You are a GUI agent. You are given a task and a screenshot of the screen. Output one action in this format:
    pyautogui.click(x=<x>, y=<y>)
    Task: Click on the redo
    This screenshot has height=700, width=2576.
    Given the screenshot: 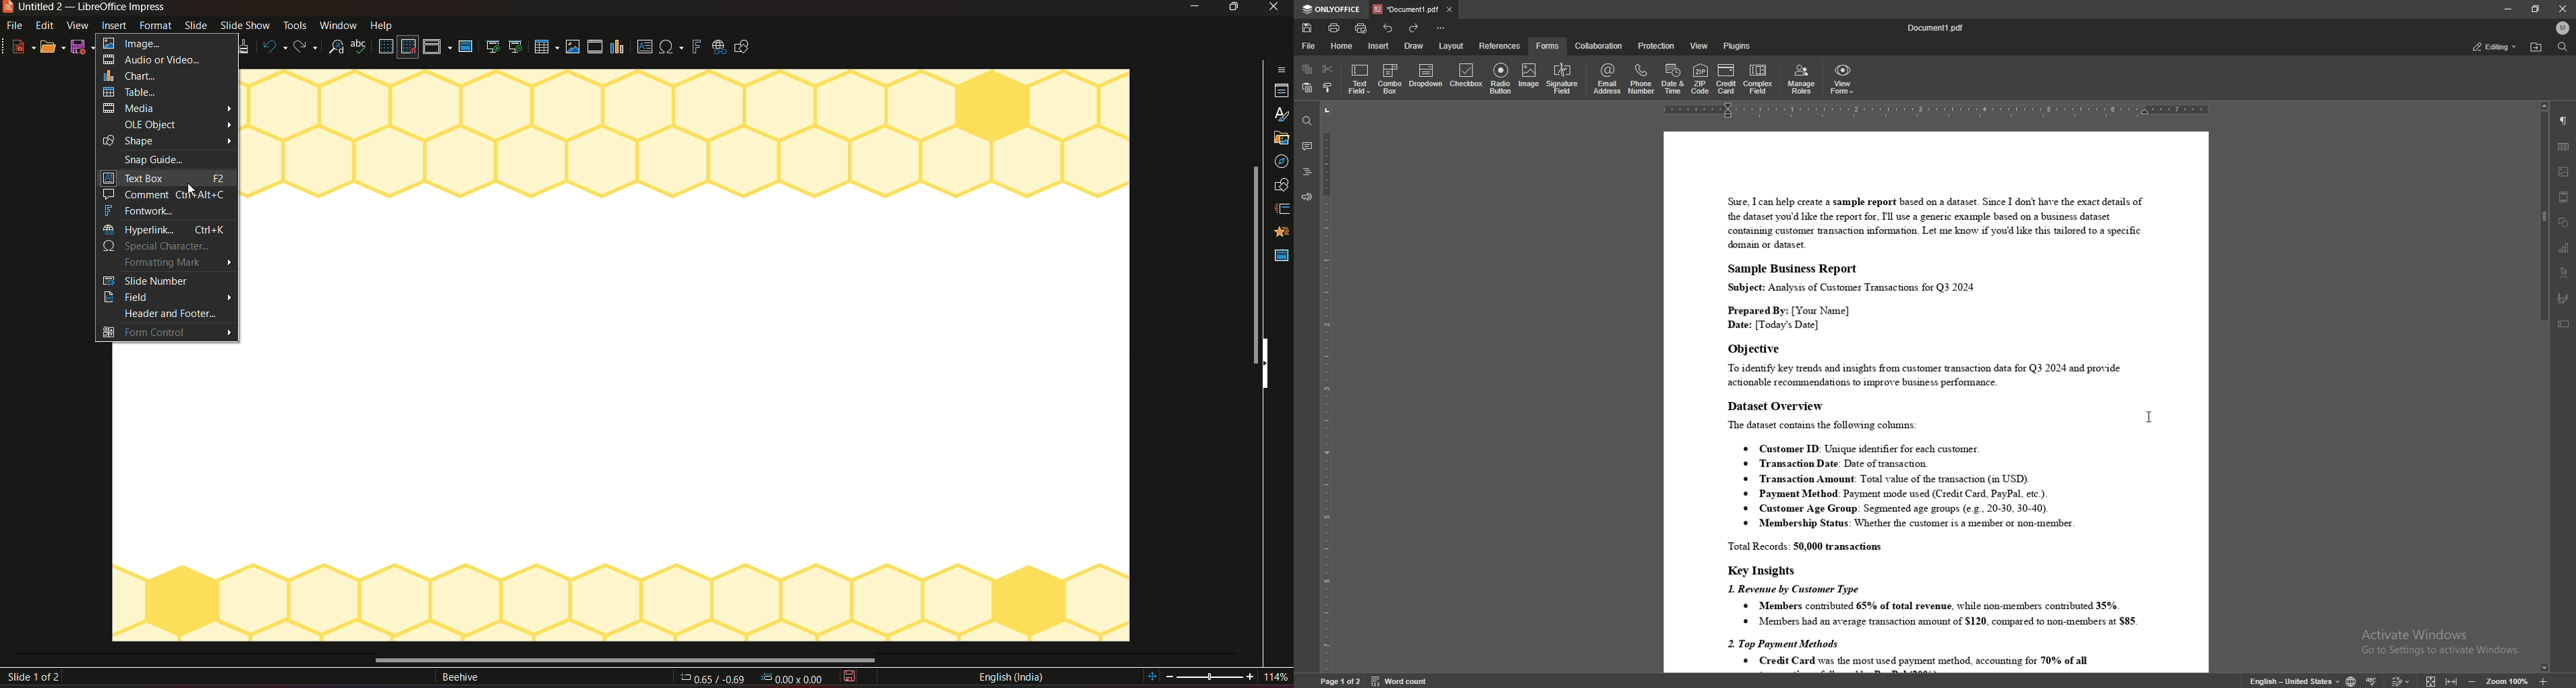 What is the action you would take?
    pyautogui.click(x=308, y=46)
    